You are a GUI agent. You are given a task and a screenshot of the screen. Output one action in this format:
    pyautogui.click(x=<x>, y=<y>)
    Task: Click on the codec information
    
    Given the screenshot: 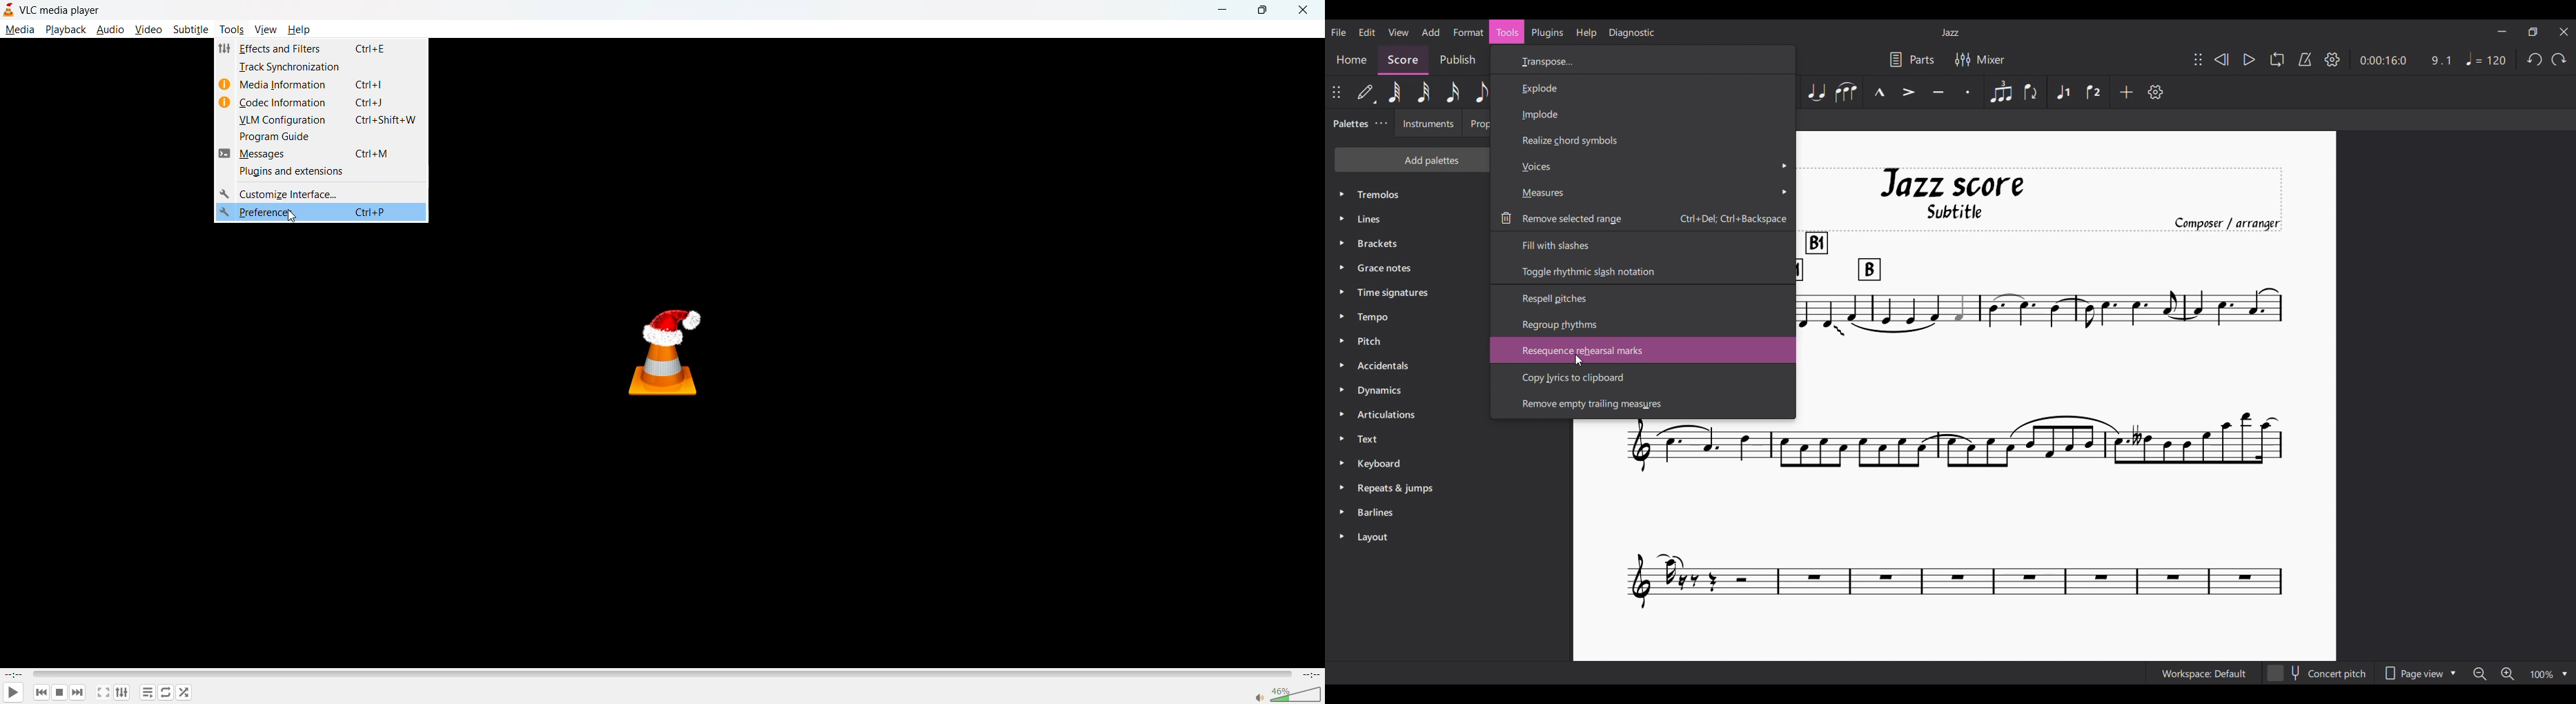 What is the action you would take?
    pyautogui.click(x=315, y=104)
    